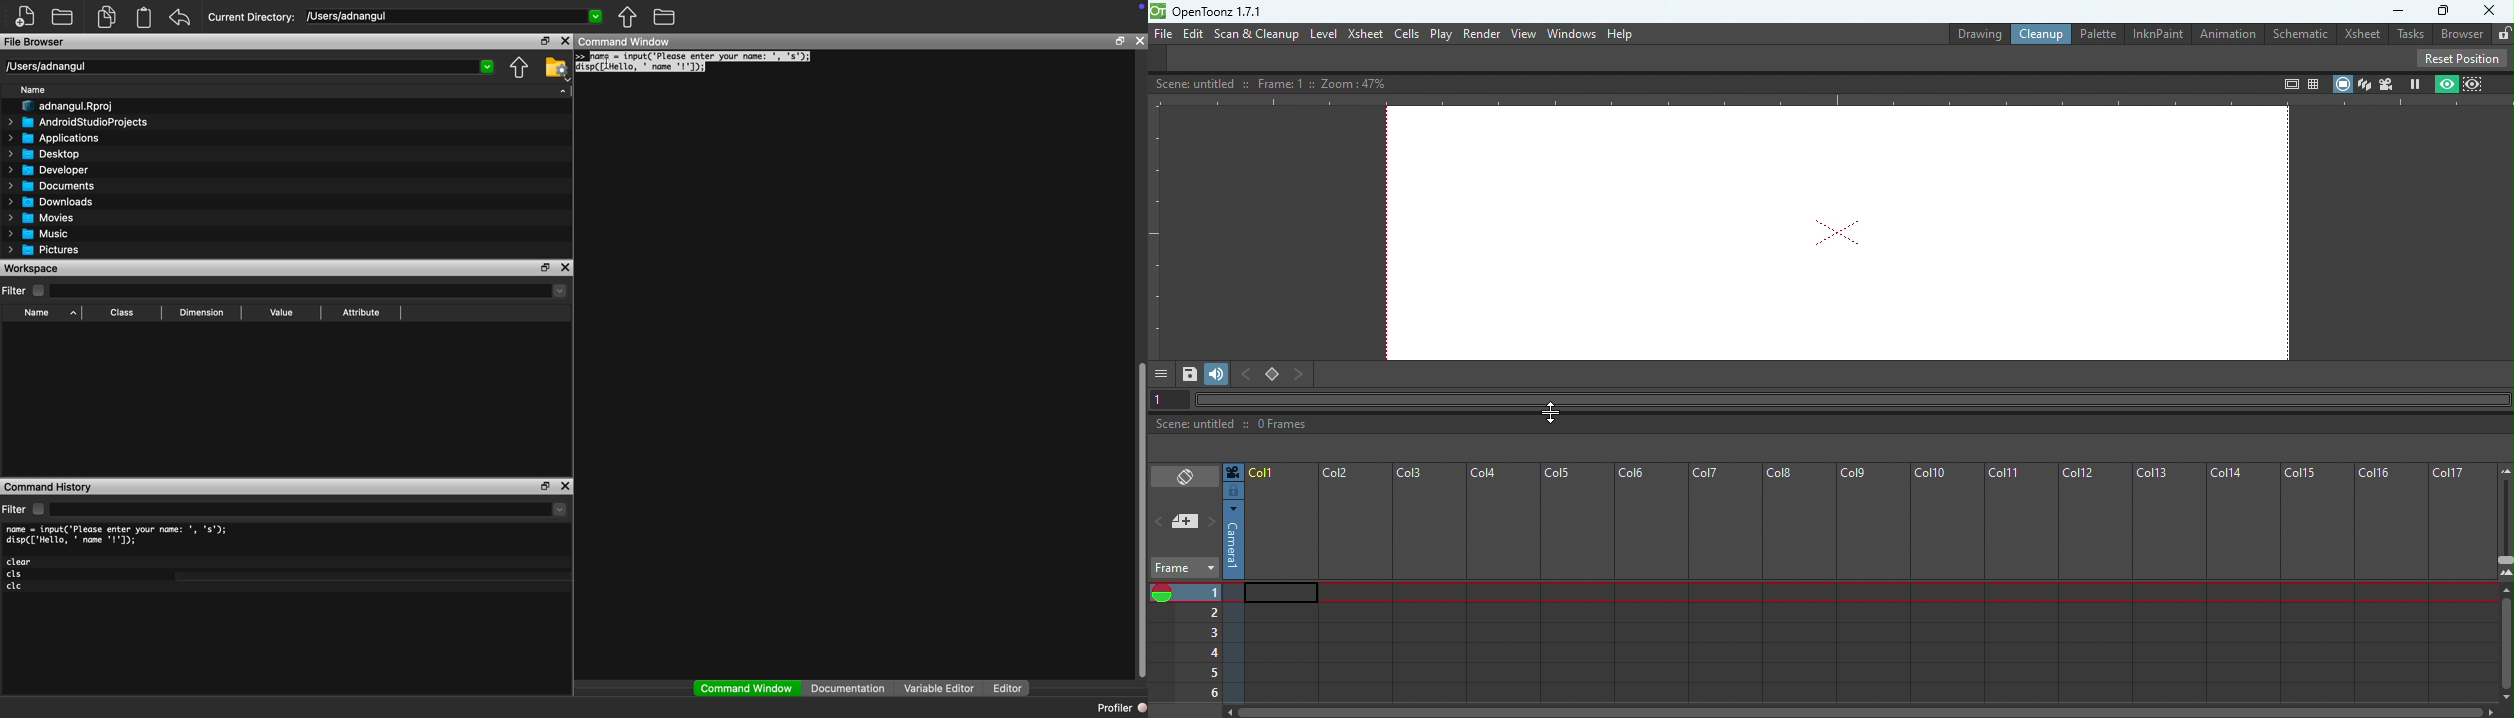 The height and width of the screenshot is (728, 2520). Describe the element at coordinates (20, 562) in the screenshot. I see `clear` at that location.